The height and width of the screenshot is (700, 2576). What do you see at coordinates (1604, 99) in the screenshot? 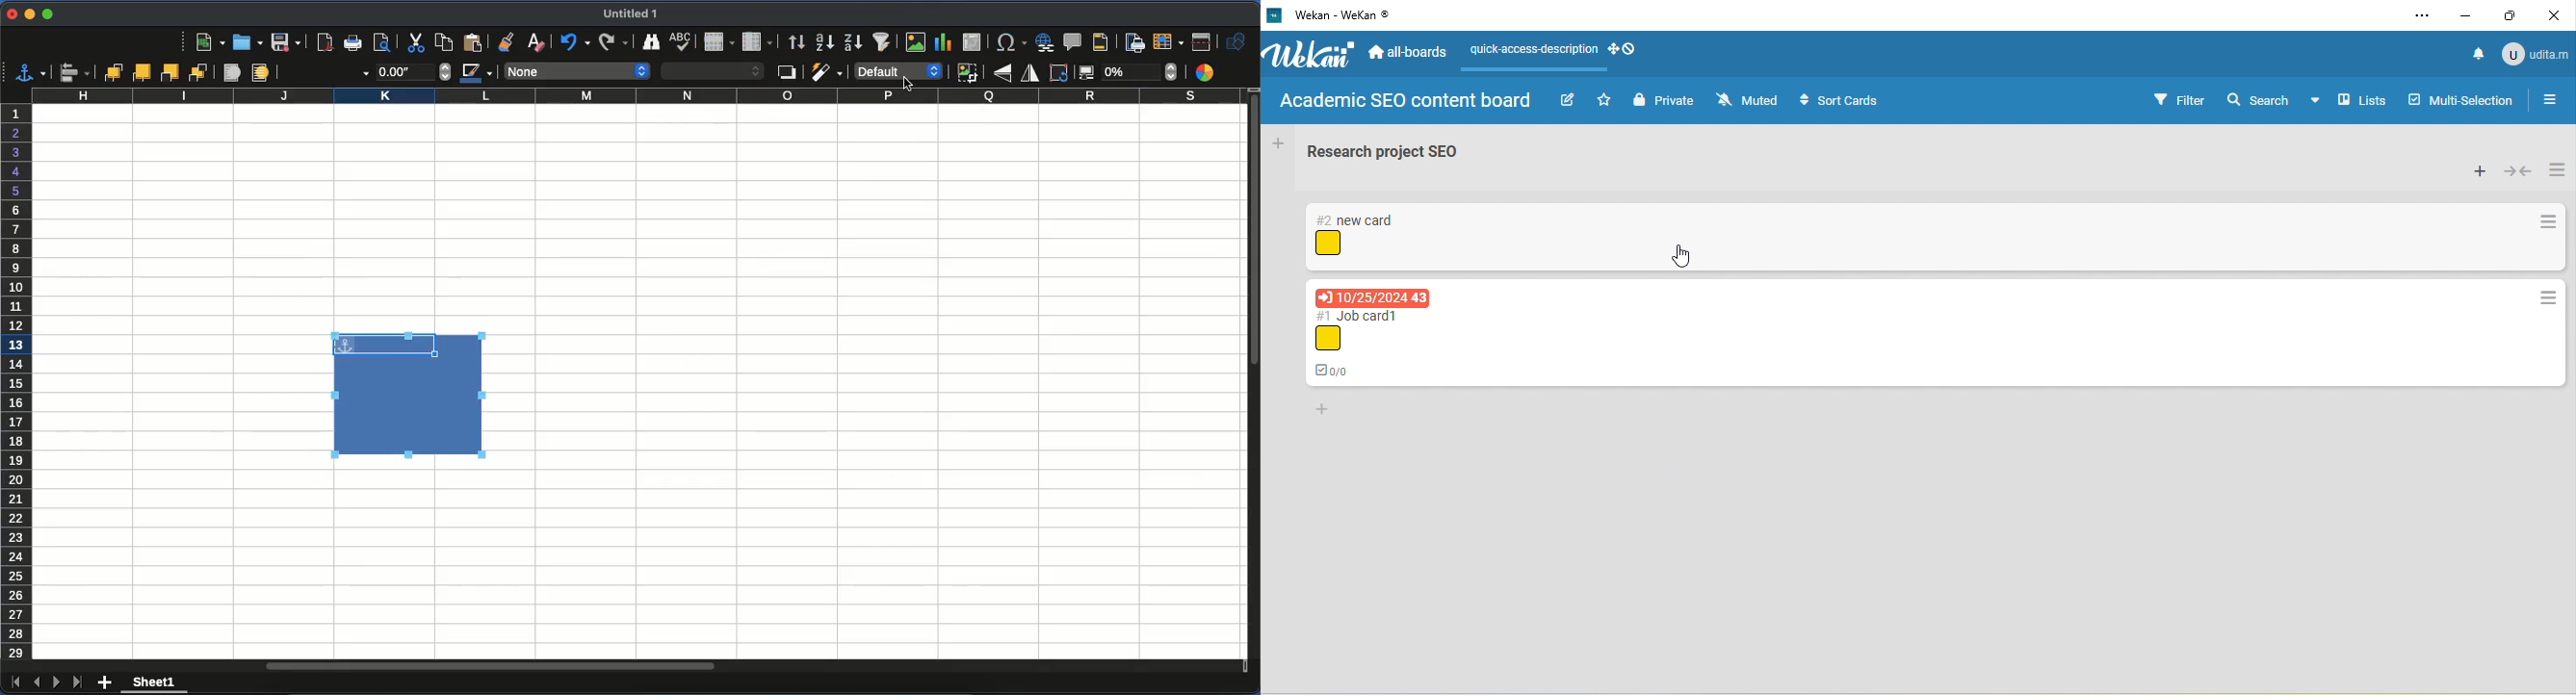
I see `star this board` at bounding box center [1604, 99].